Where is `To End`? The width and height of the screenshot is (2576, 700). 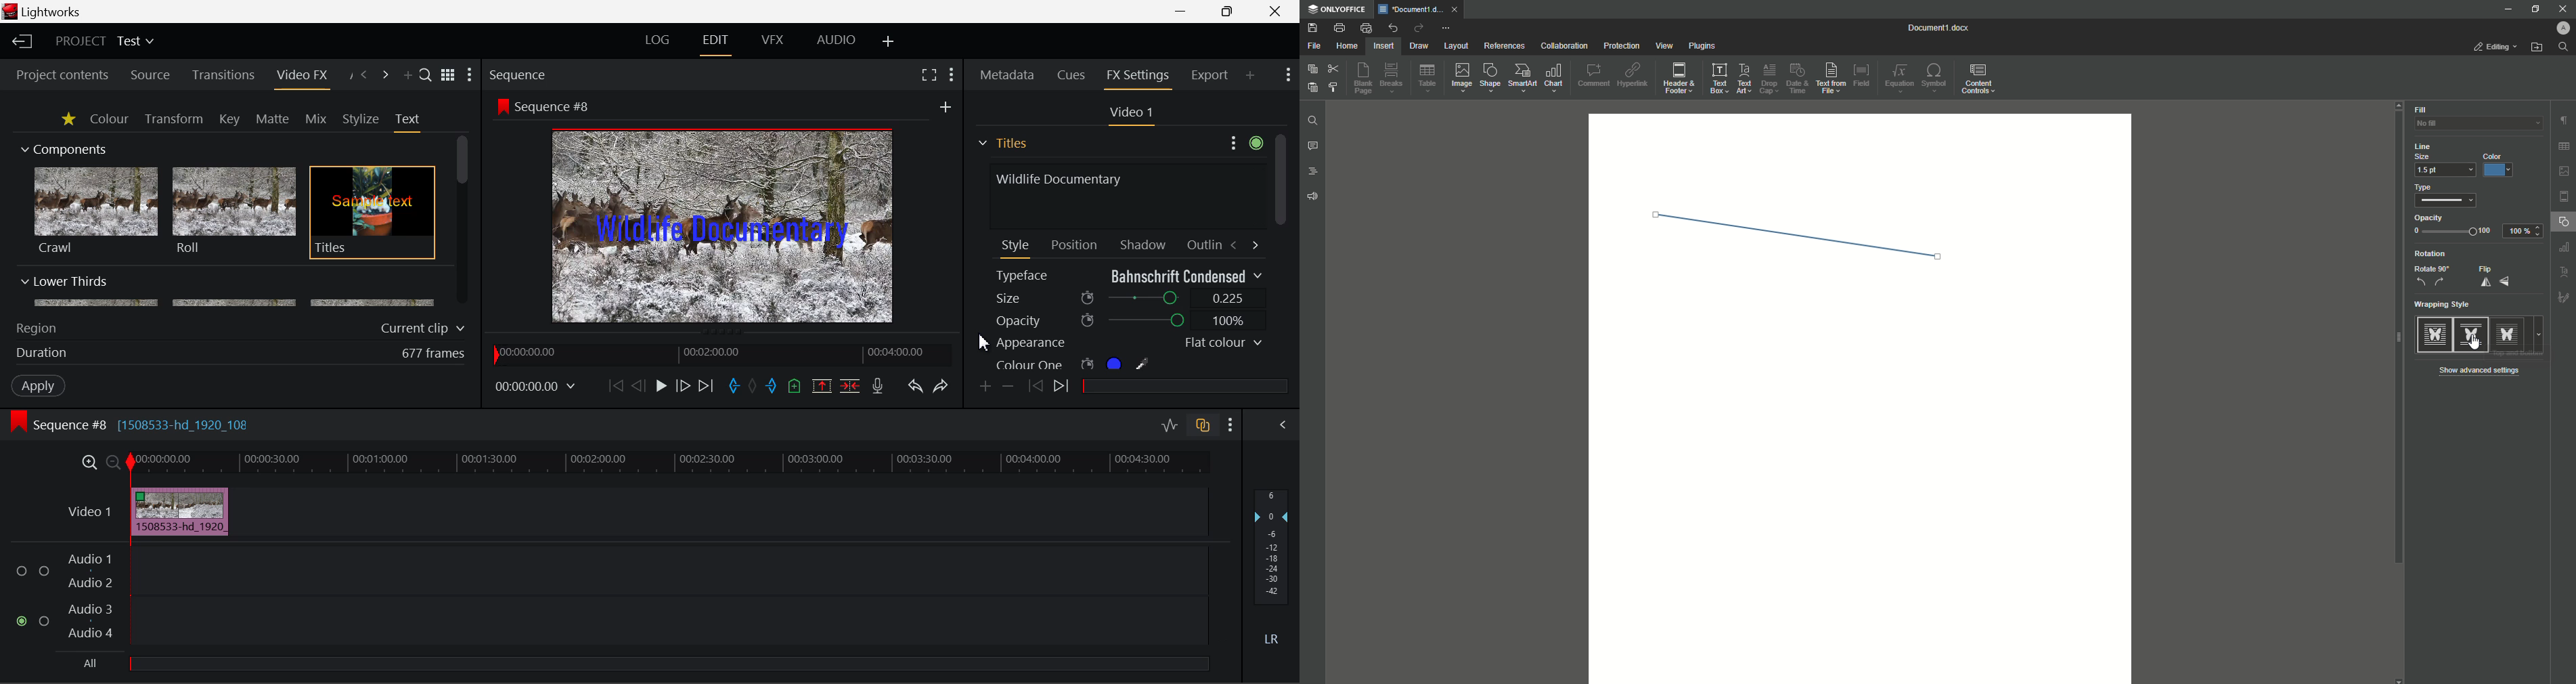 To End is located at coordinates (707, 388).